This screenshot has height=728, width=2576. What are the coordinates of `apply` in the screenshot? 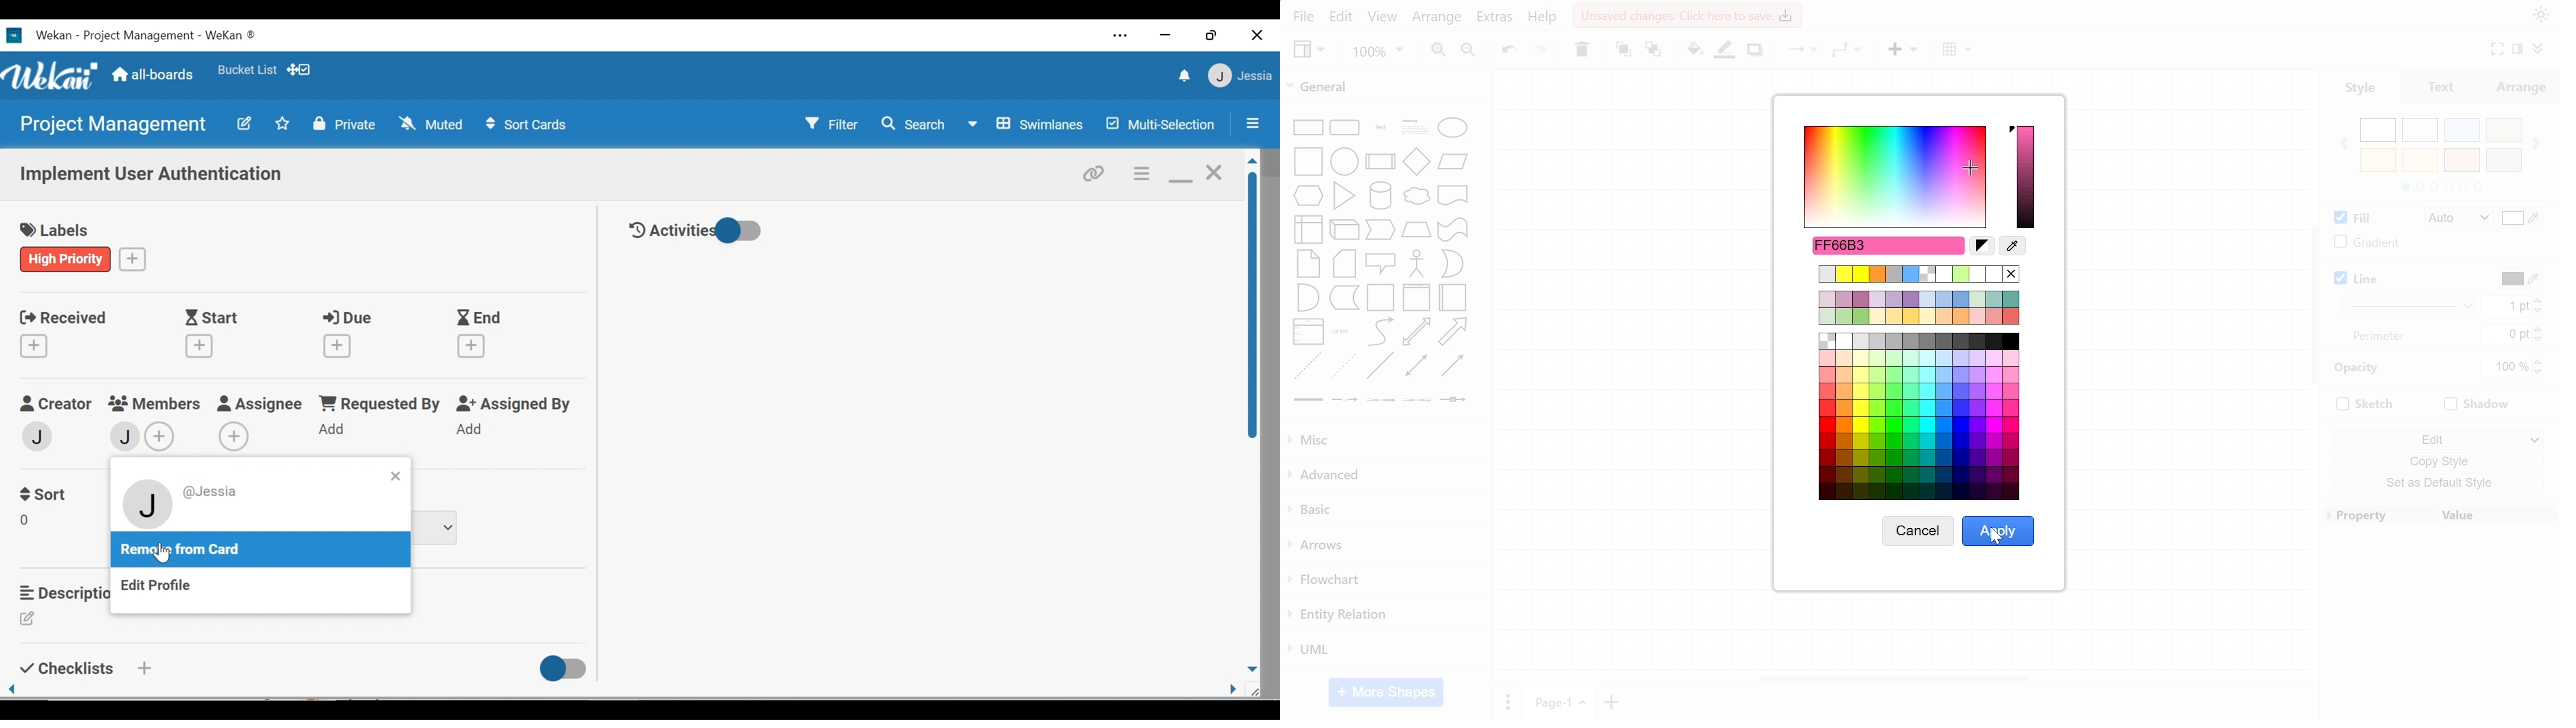 It's located at (1998, 531).